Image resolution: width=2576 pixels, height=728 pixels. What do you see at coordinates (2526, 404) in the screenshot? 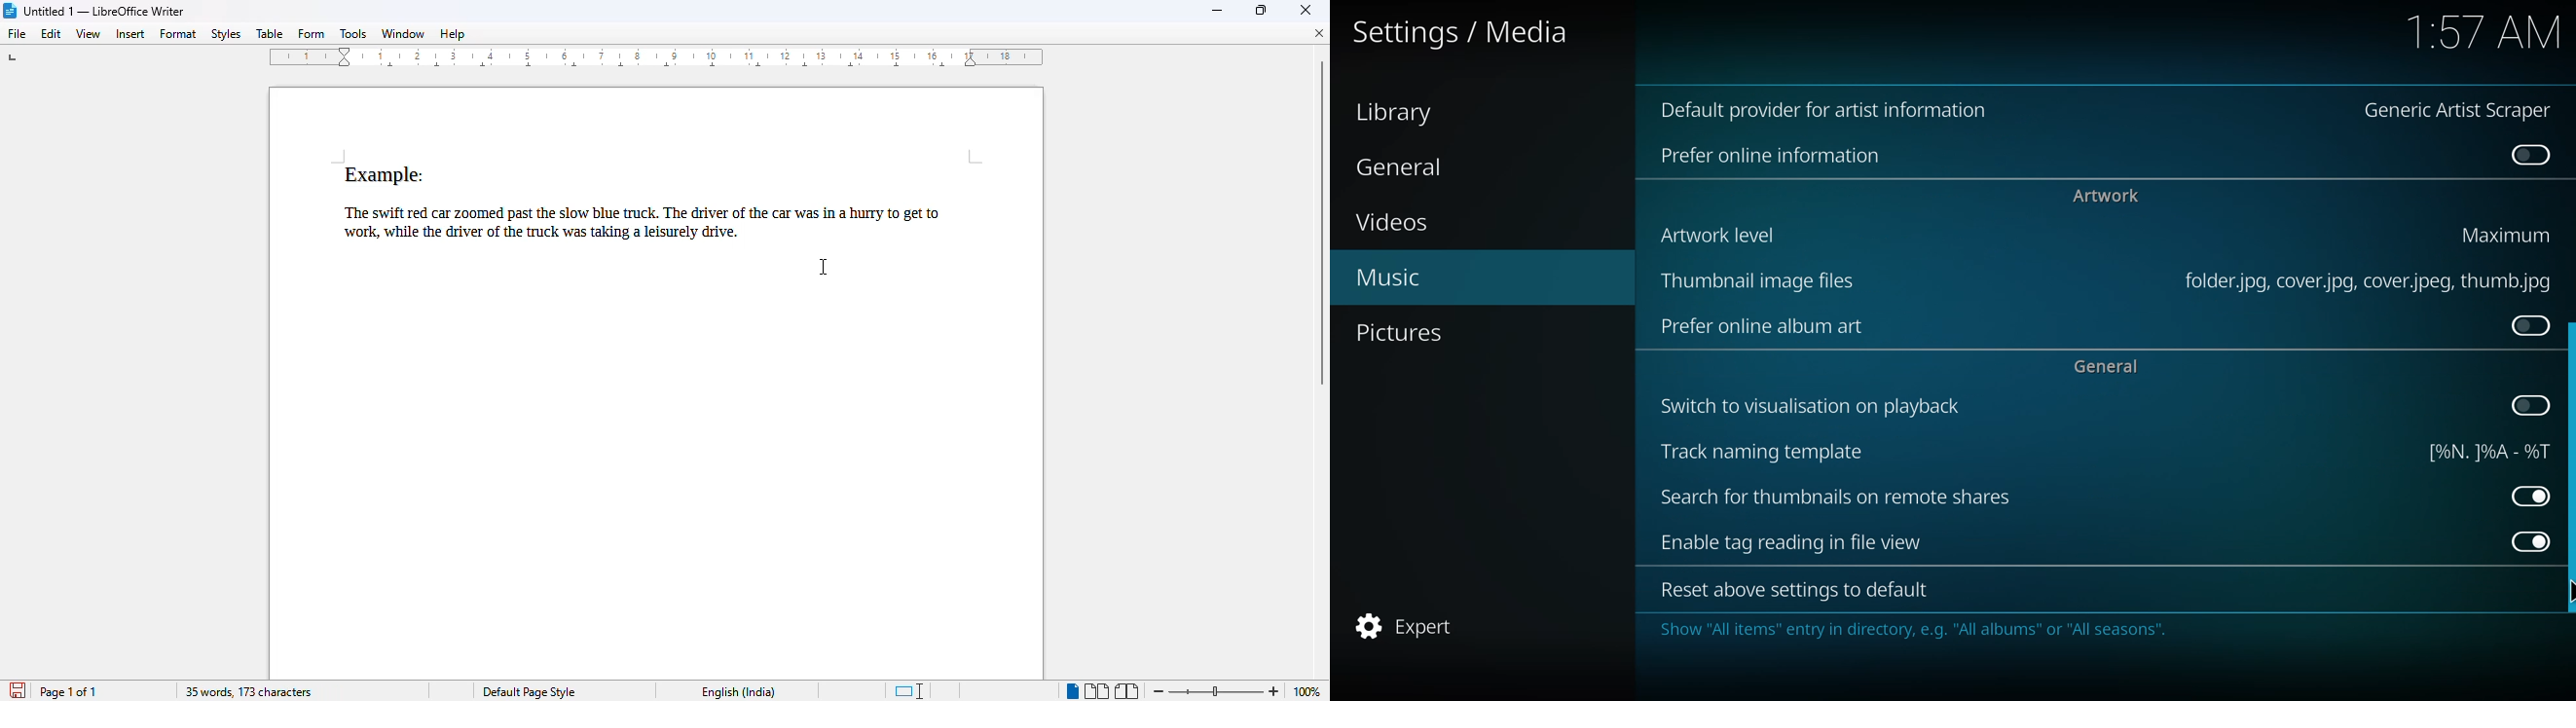
I see `click to enable` at bounding box center [2526, 404].